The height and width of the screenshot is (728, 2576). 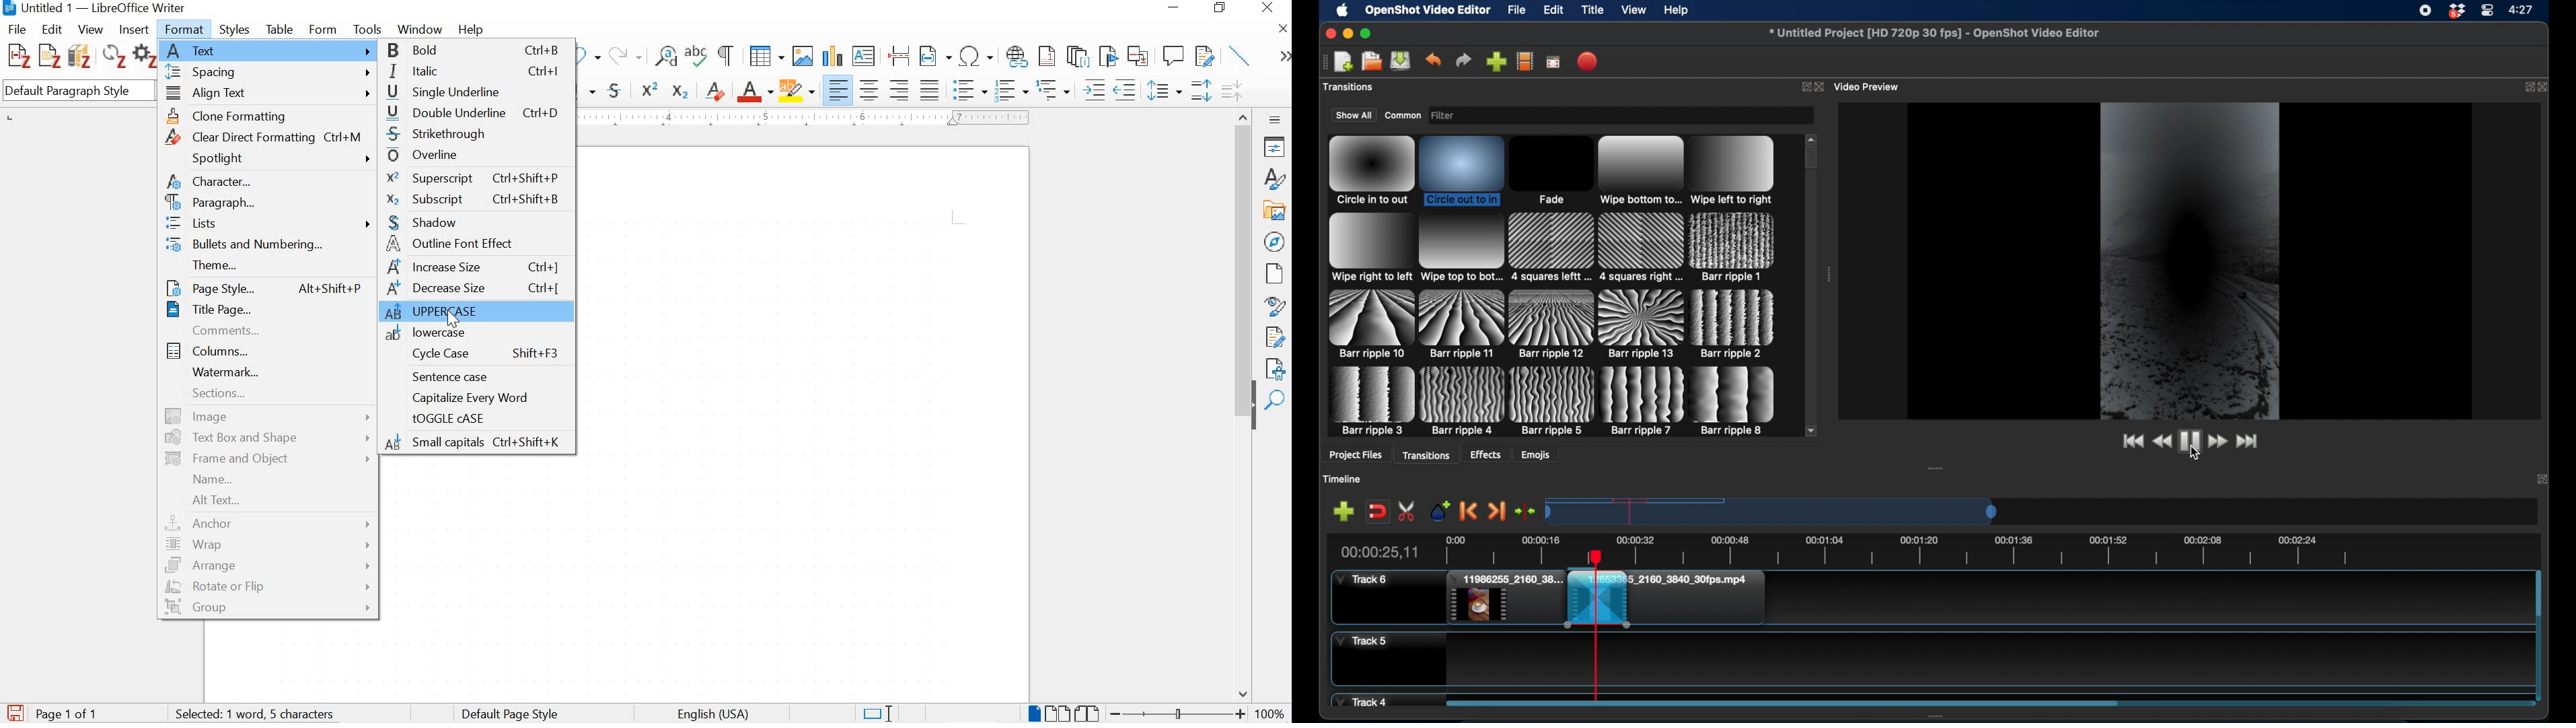 What do you see at coordinates (1937, 468) in the screenshot?
I see `drag handle` at bounding box center [1937, 468].